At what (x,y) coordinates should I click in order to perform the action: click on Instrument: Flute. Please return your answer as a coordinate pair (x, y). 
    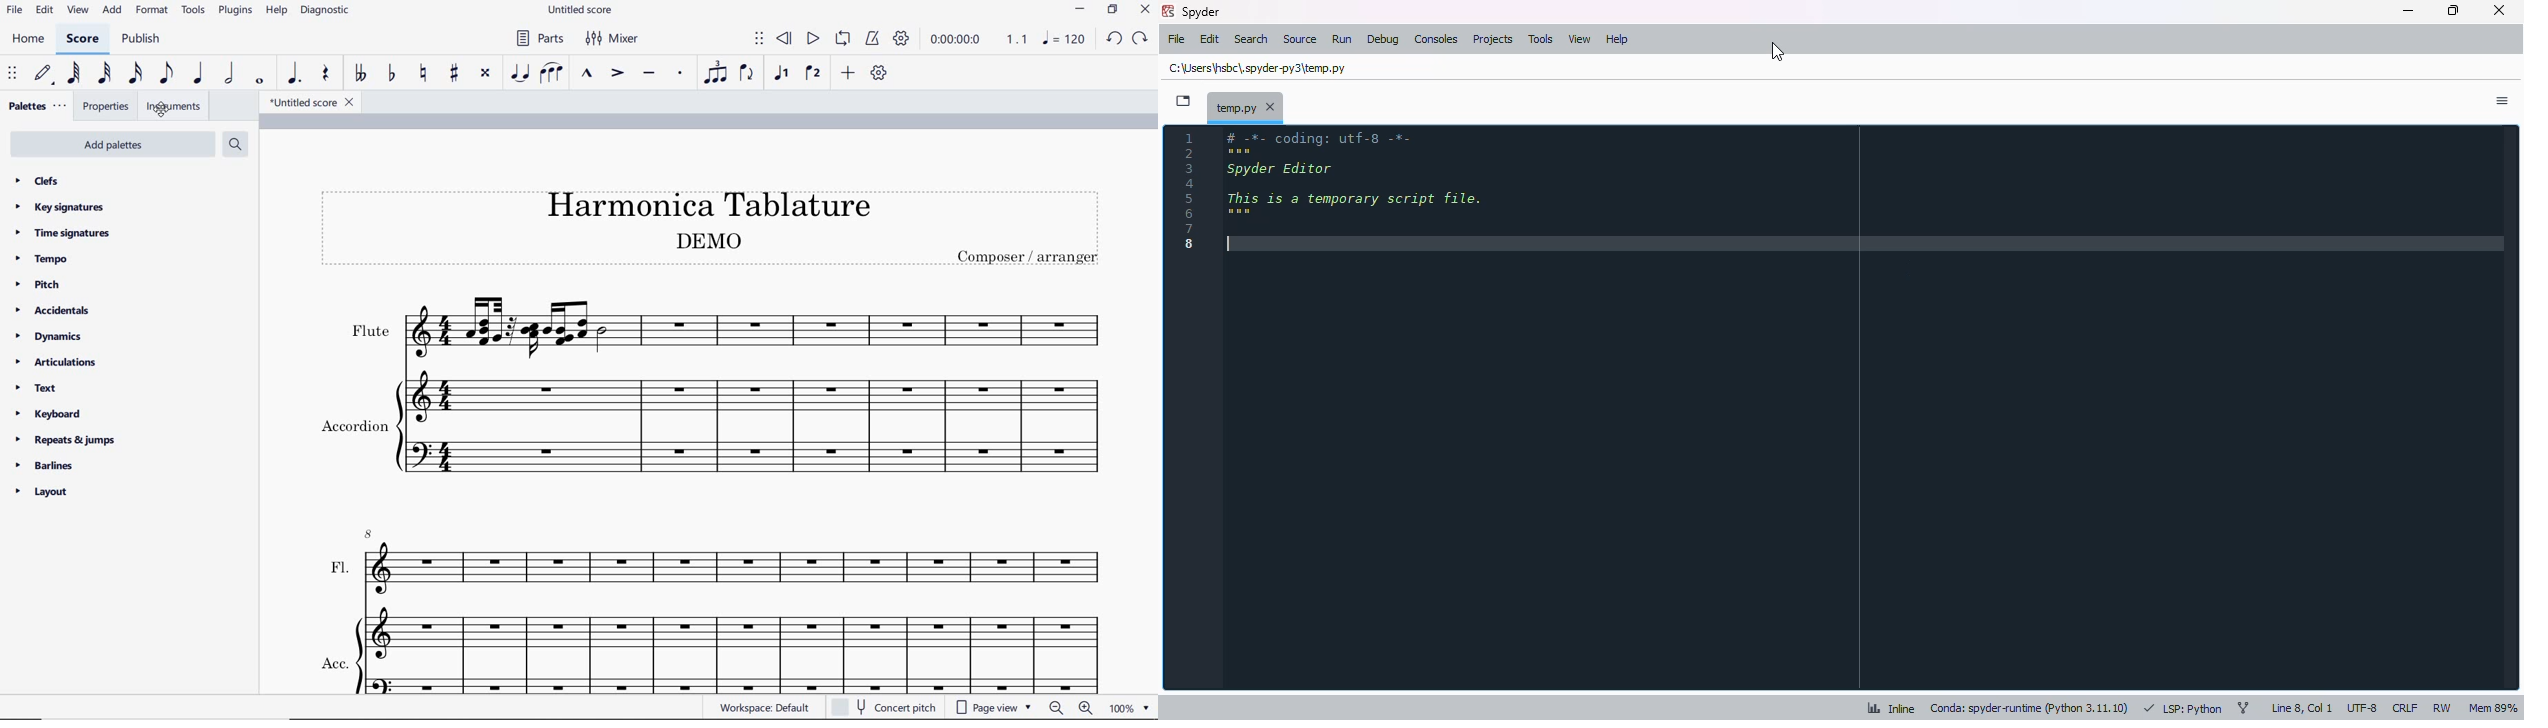
    Looking at the image, I should click on (722, 329).